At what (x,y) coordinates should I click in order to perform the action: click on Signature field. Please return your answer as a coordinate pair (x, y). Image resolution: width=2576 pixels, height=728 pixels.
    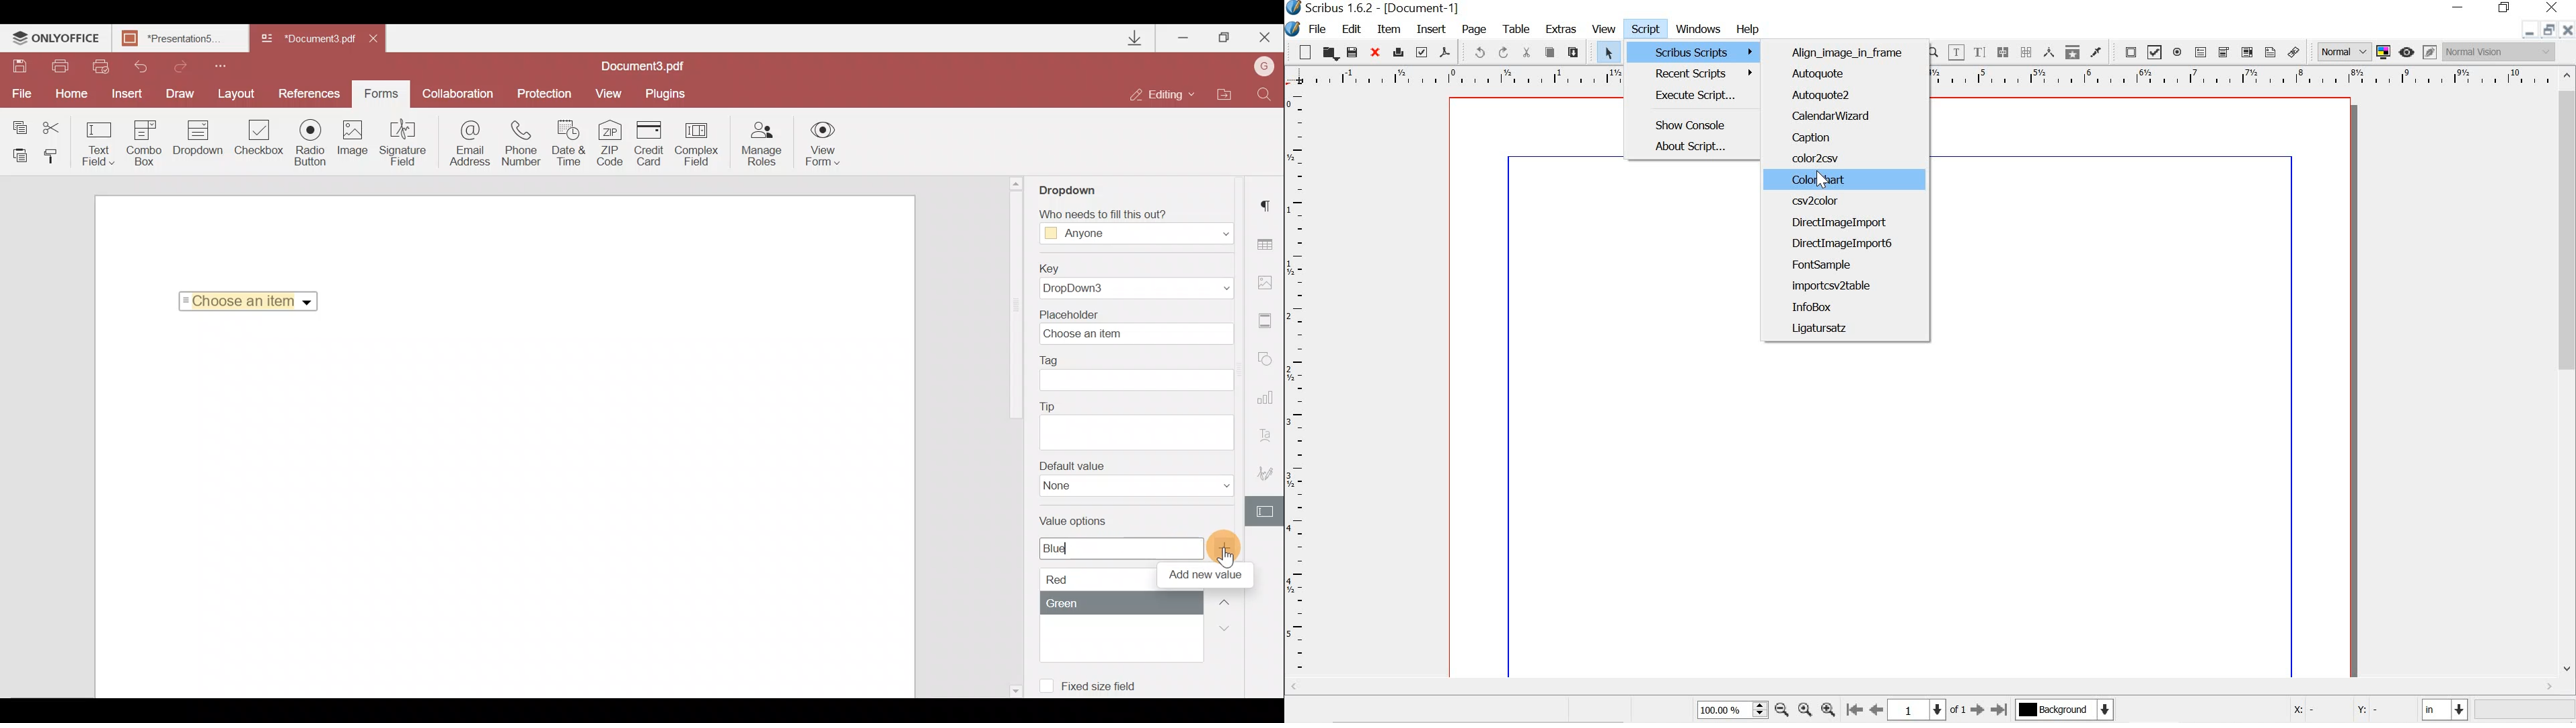
    Looking at the image, I should click on (405, 145).